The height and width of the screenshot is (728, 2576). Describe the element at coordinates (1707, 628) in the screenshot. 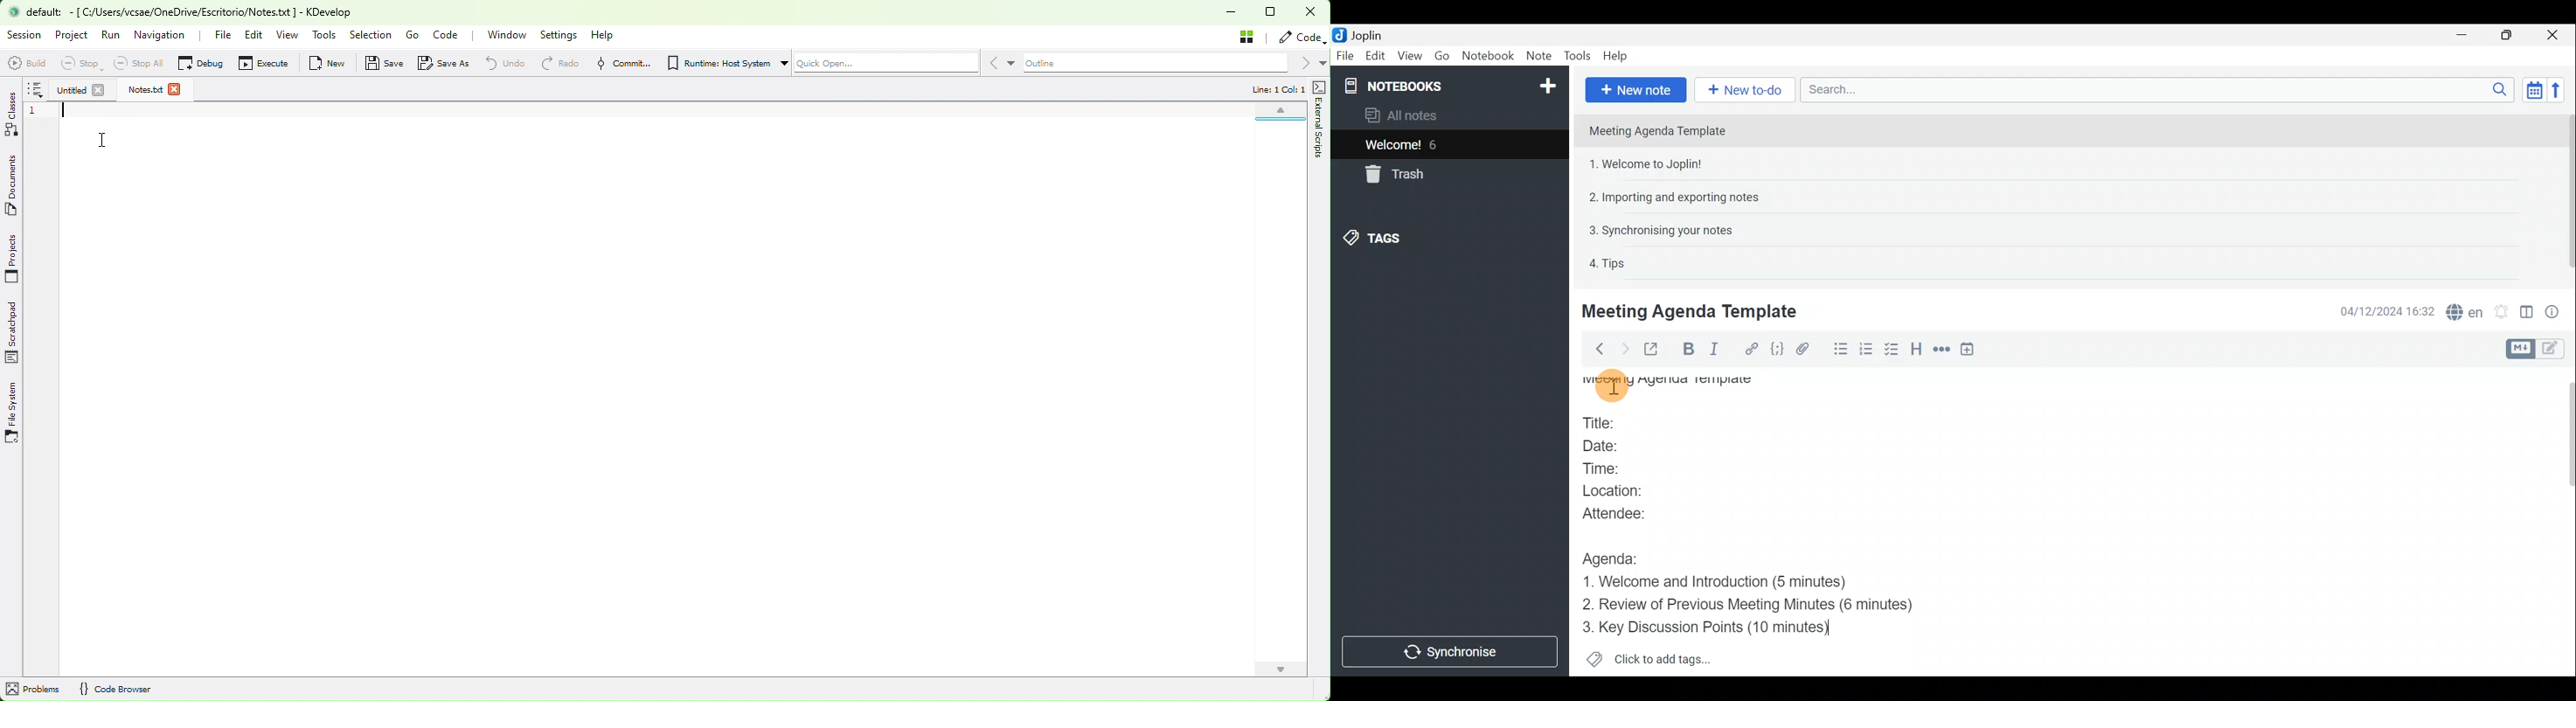

I see `Key Discussion Points (10 minutes)` at that location.